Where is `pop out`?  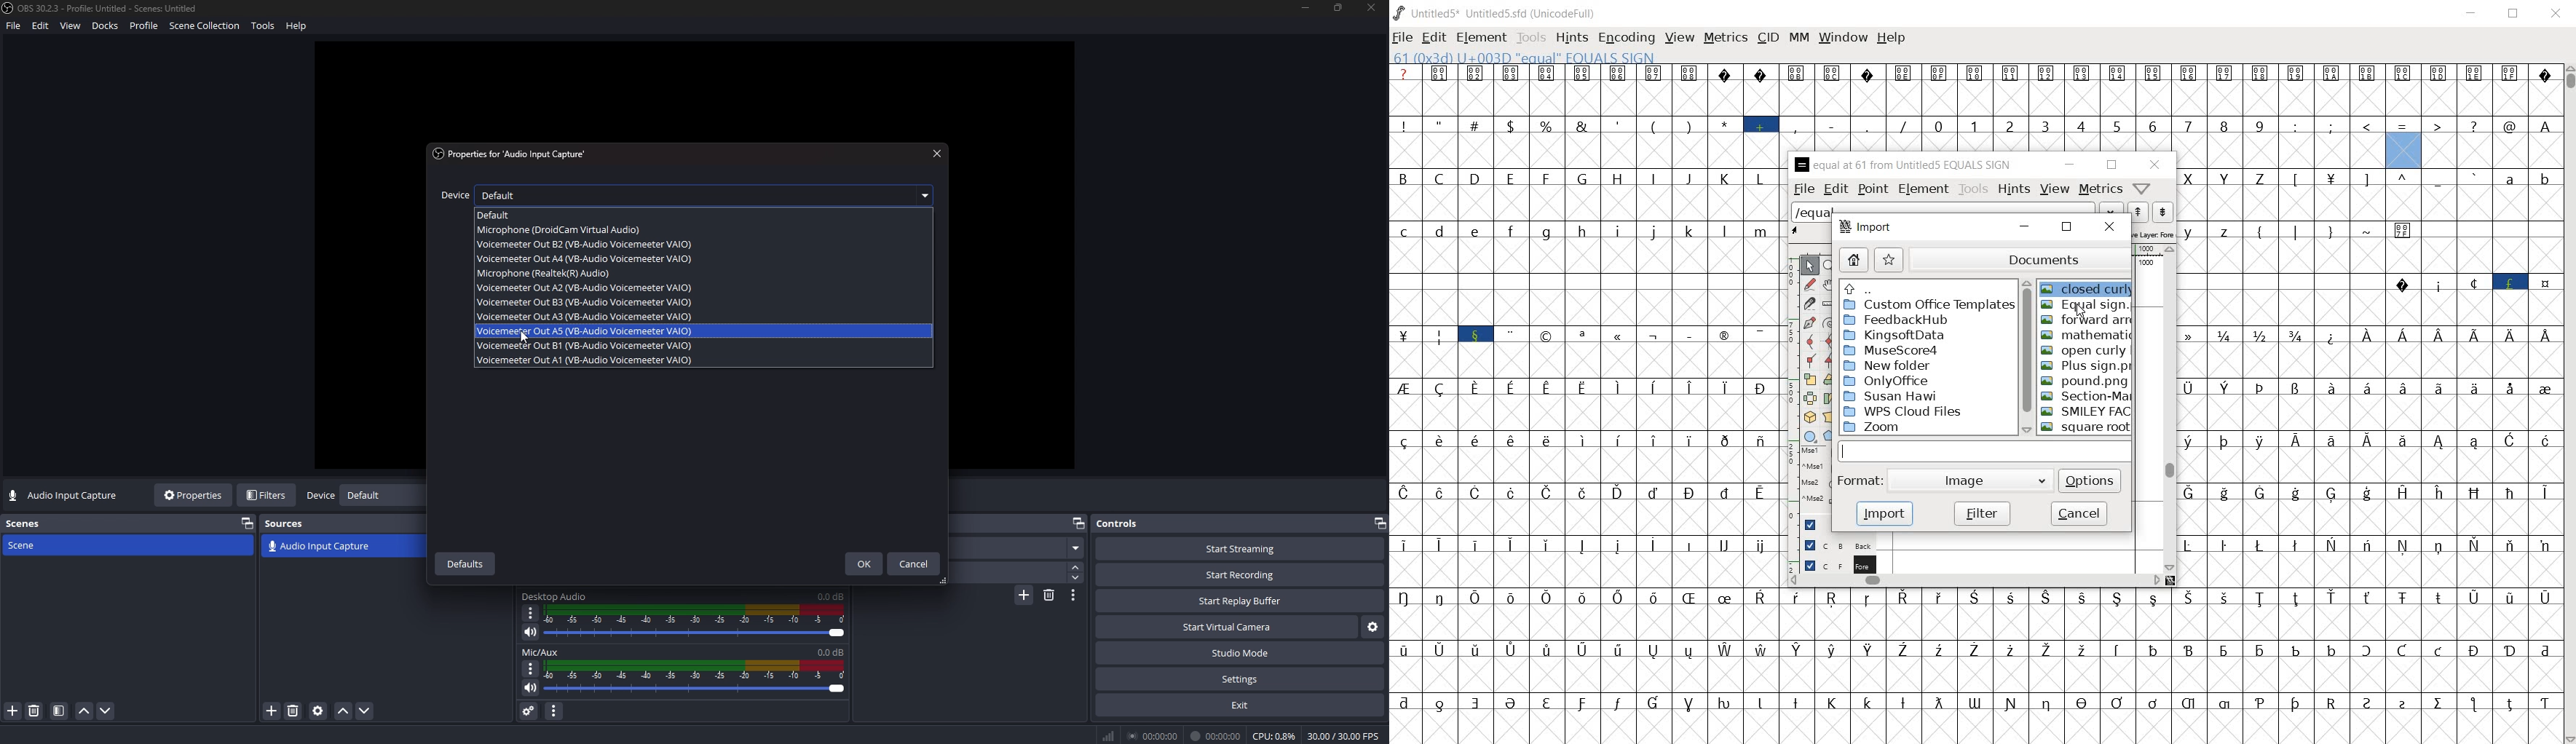 pop out is located at coordinates (1079, 522).